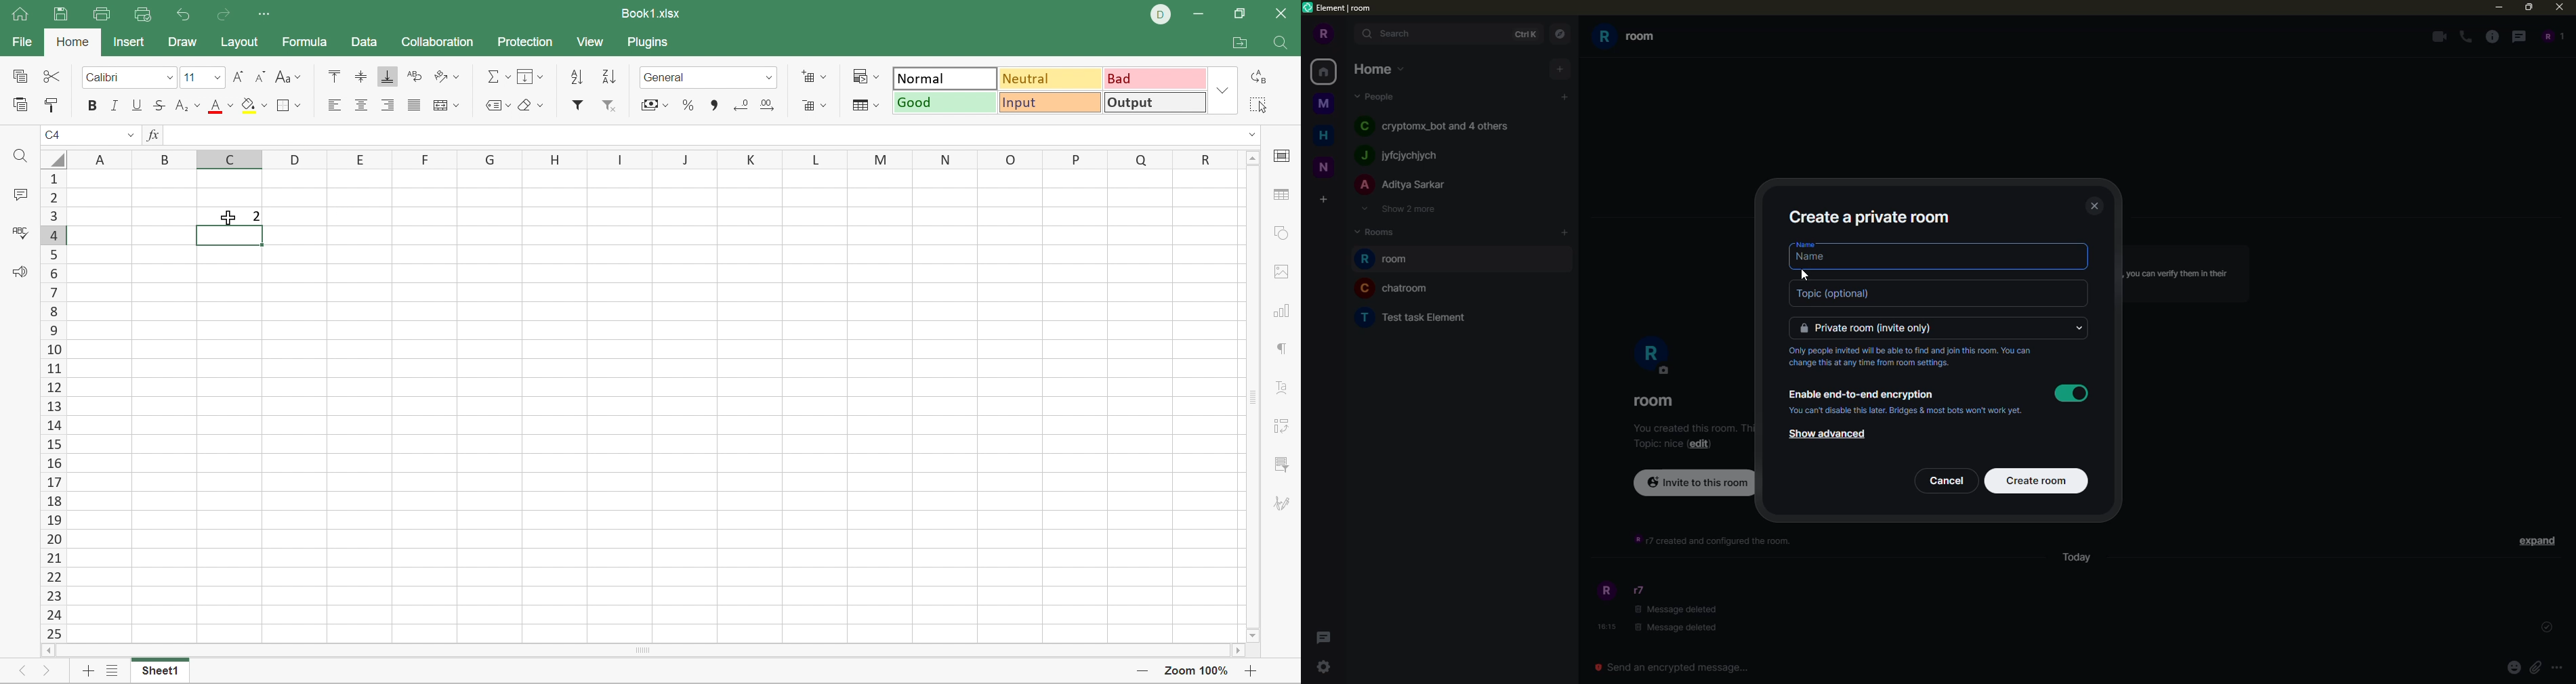 This screenshot has height=700, width=2576. What do you see at coordinates (18, 670) in the screenshot?
I see `Previous` at bounding box center [18, 670].